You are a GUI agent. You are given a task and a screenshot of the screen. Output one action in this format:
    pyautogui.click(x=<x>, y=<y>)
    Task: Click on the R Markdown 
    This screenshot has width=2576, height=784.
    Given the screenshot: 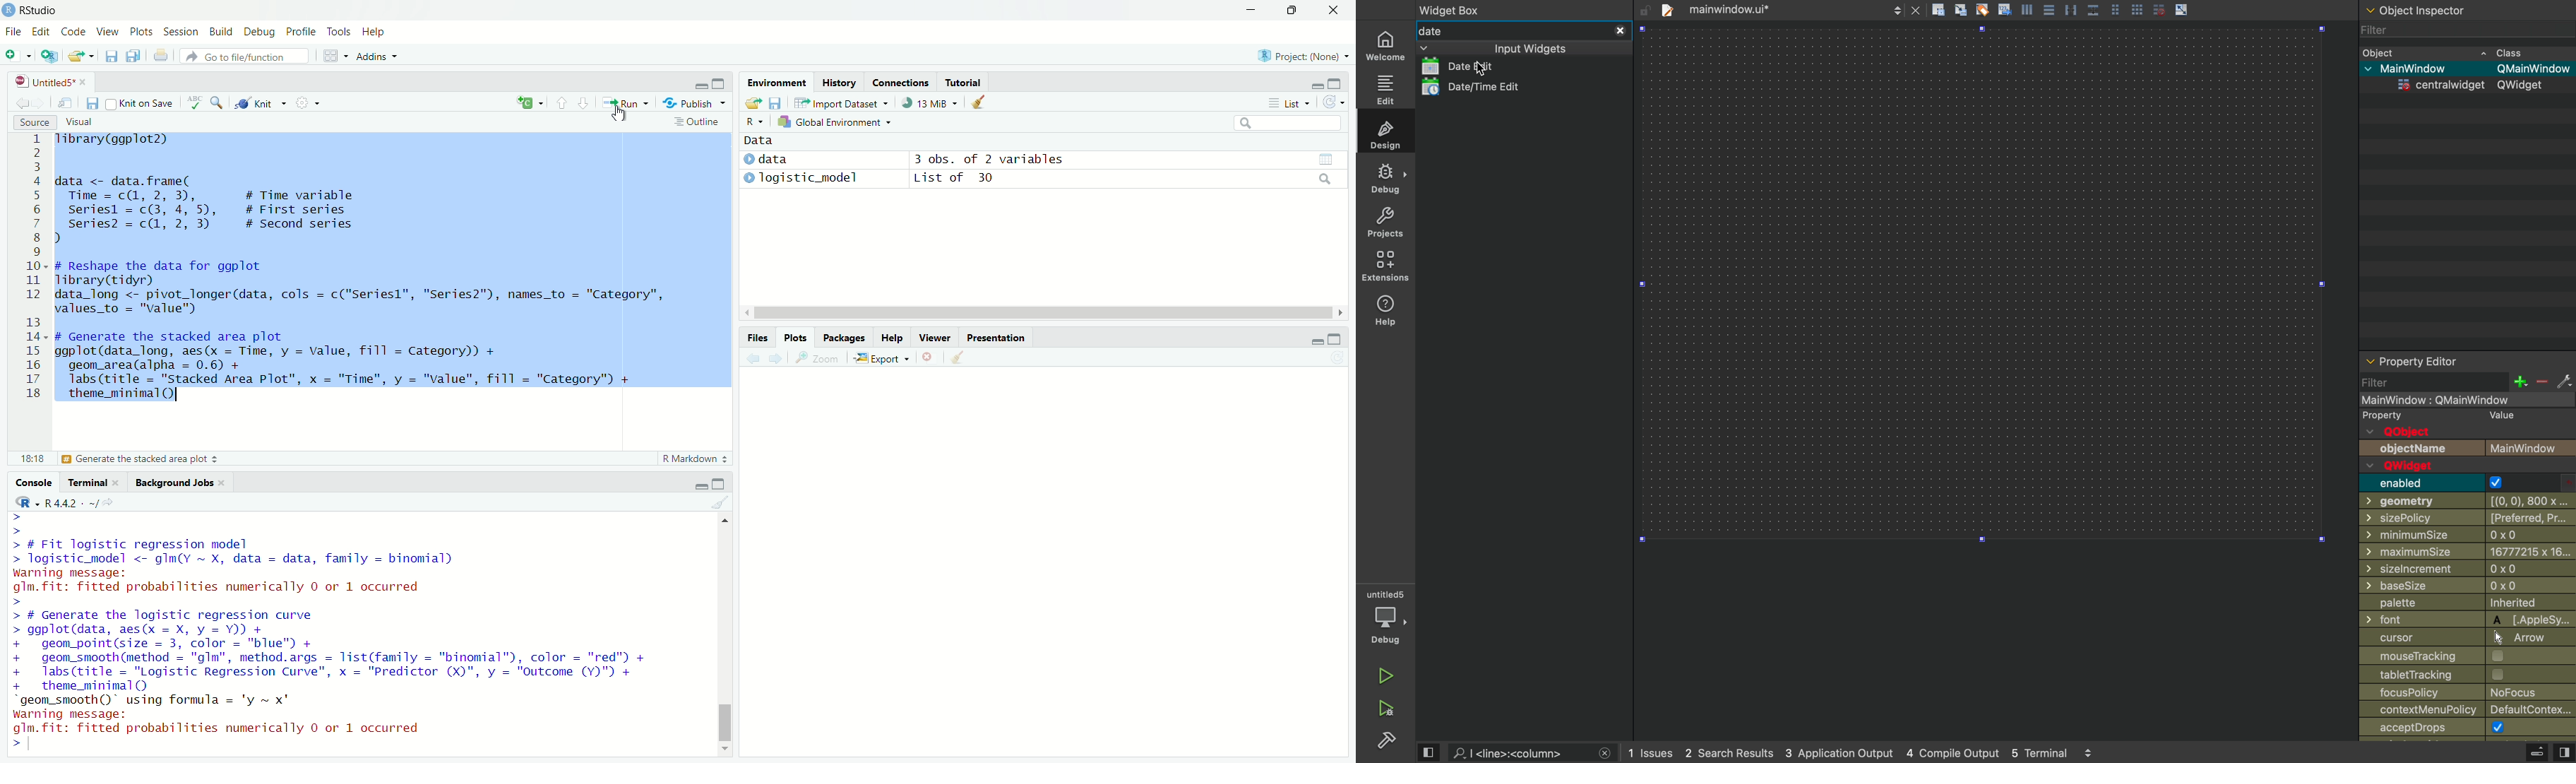 What is the action you would take?
    pyautogui.click(x=682, y=456)
    